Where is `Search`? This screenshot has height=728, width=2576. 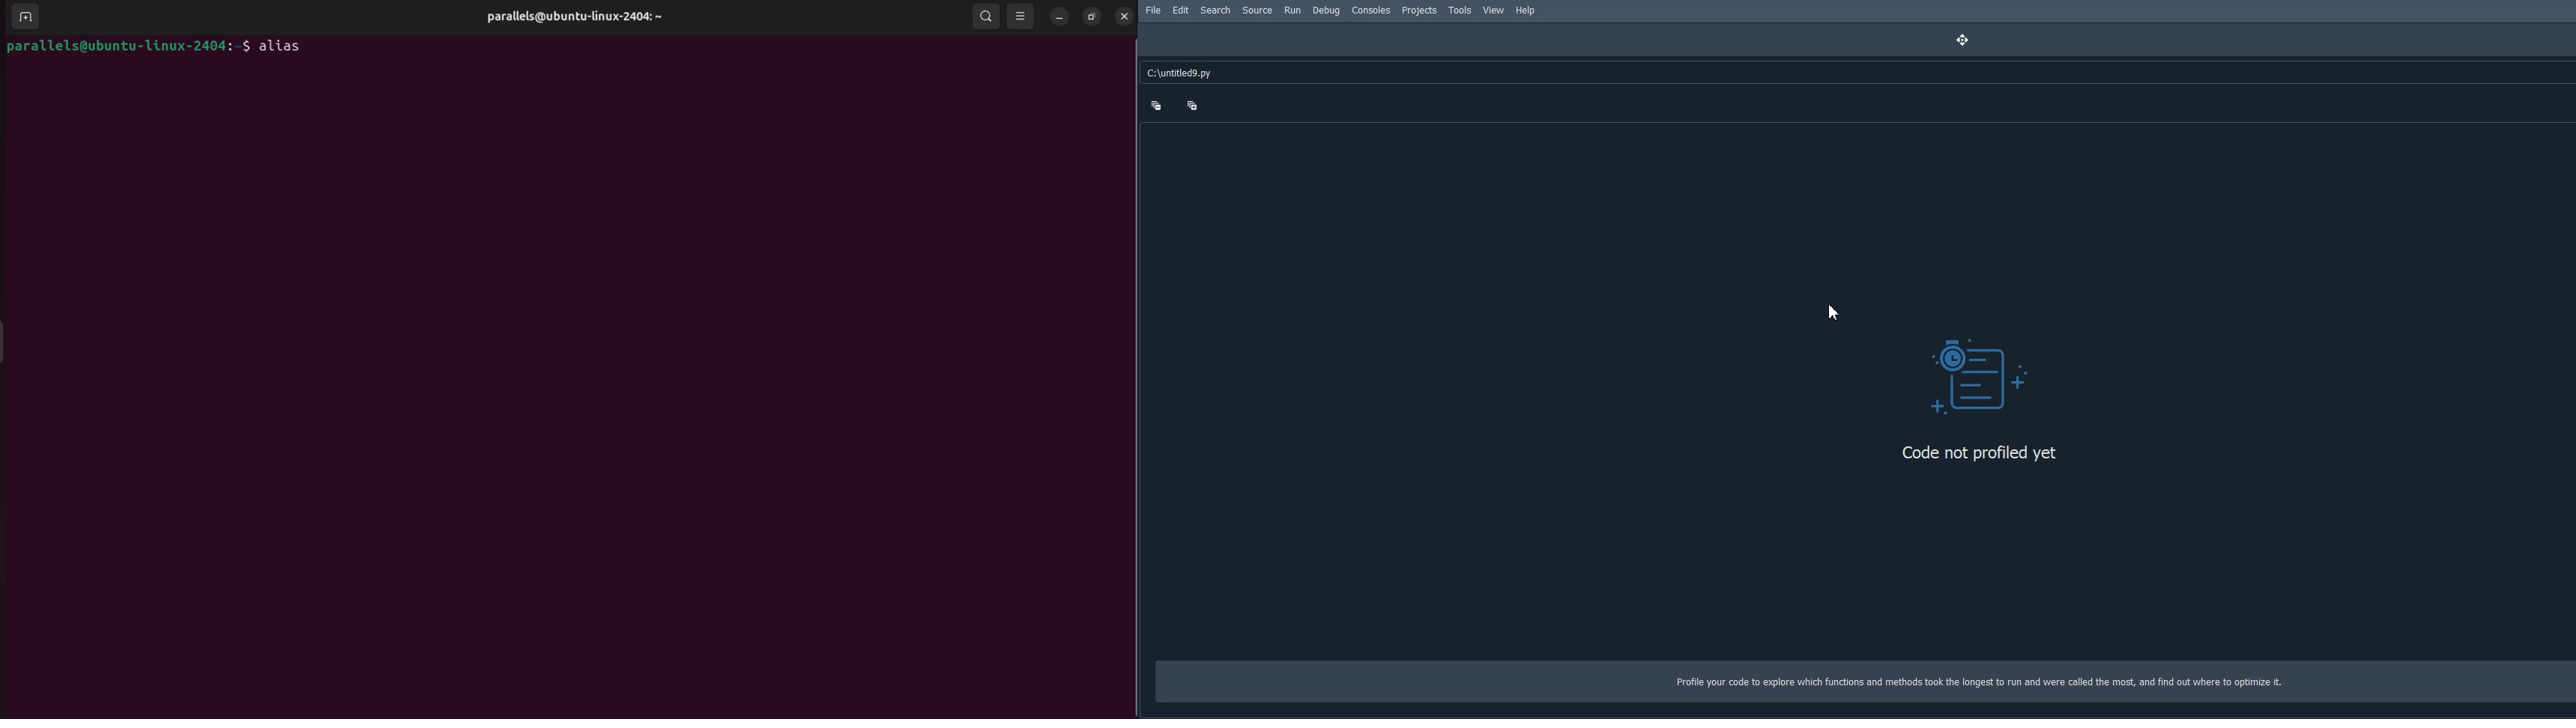
Search is located at coordinates (1216, 10).